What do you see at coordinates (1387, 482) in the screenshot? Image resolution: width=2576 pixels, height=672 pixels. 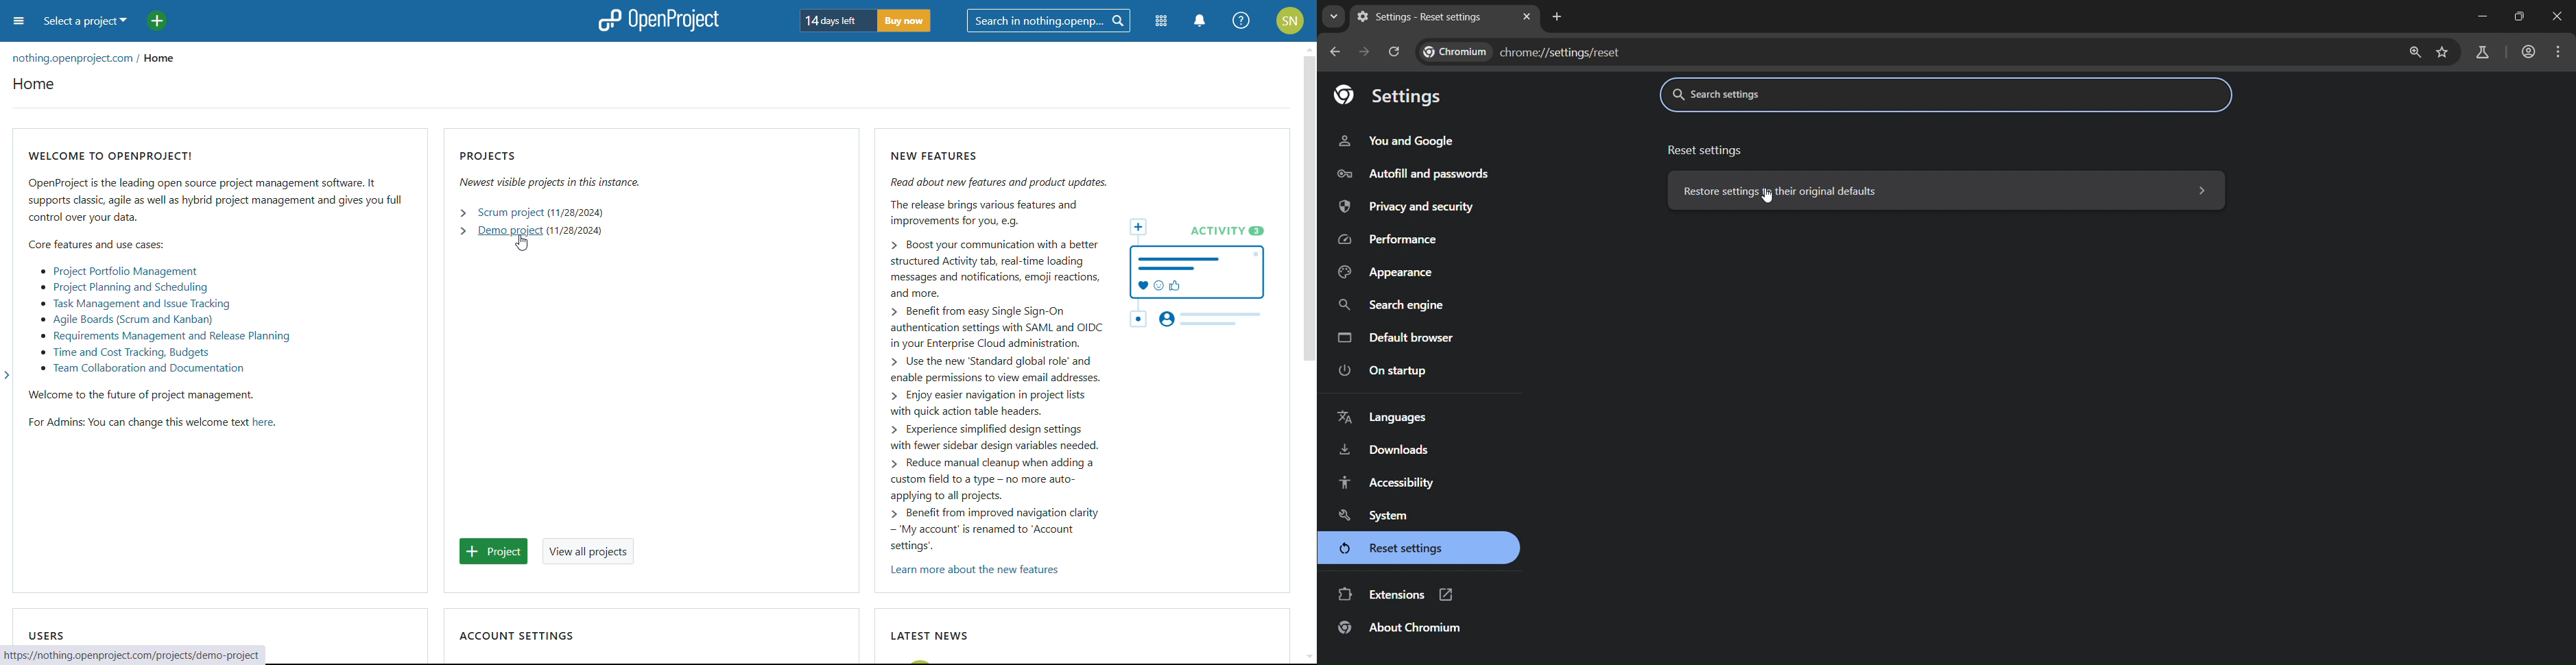 I see `accessibility` at bounding box center [1387, 482].